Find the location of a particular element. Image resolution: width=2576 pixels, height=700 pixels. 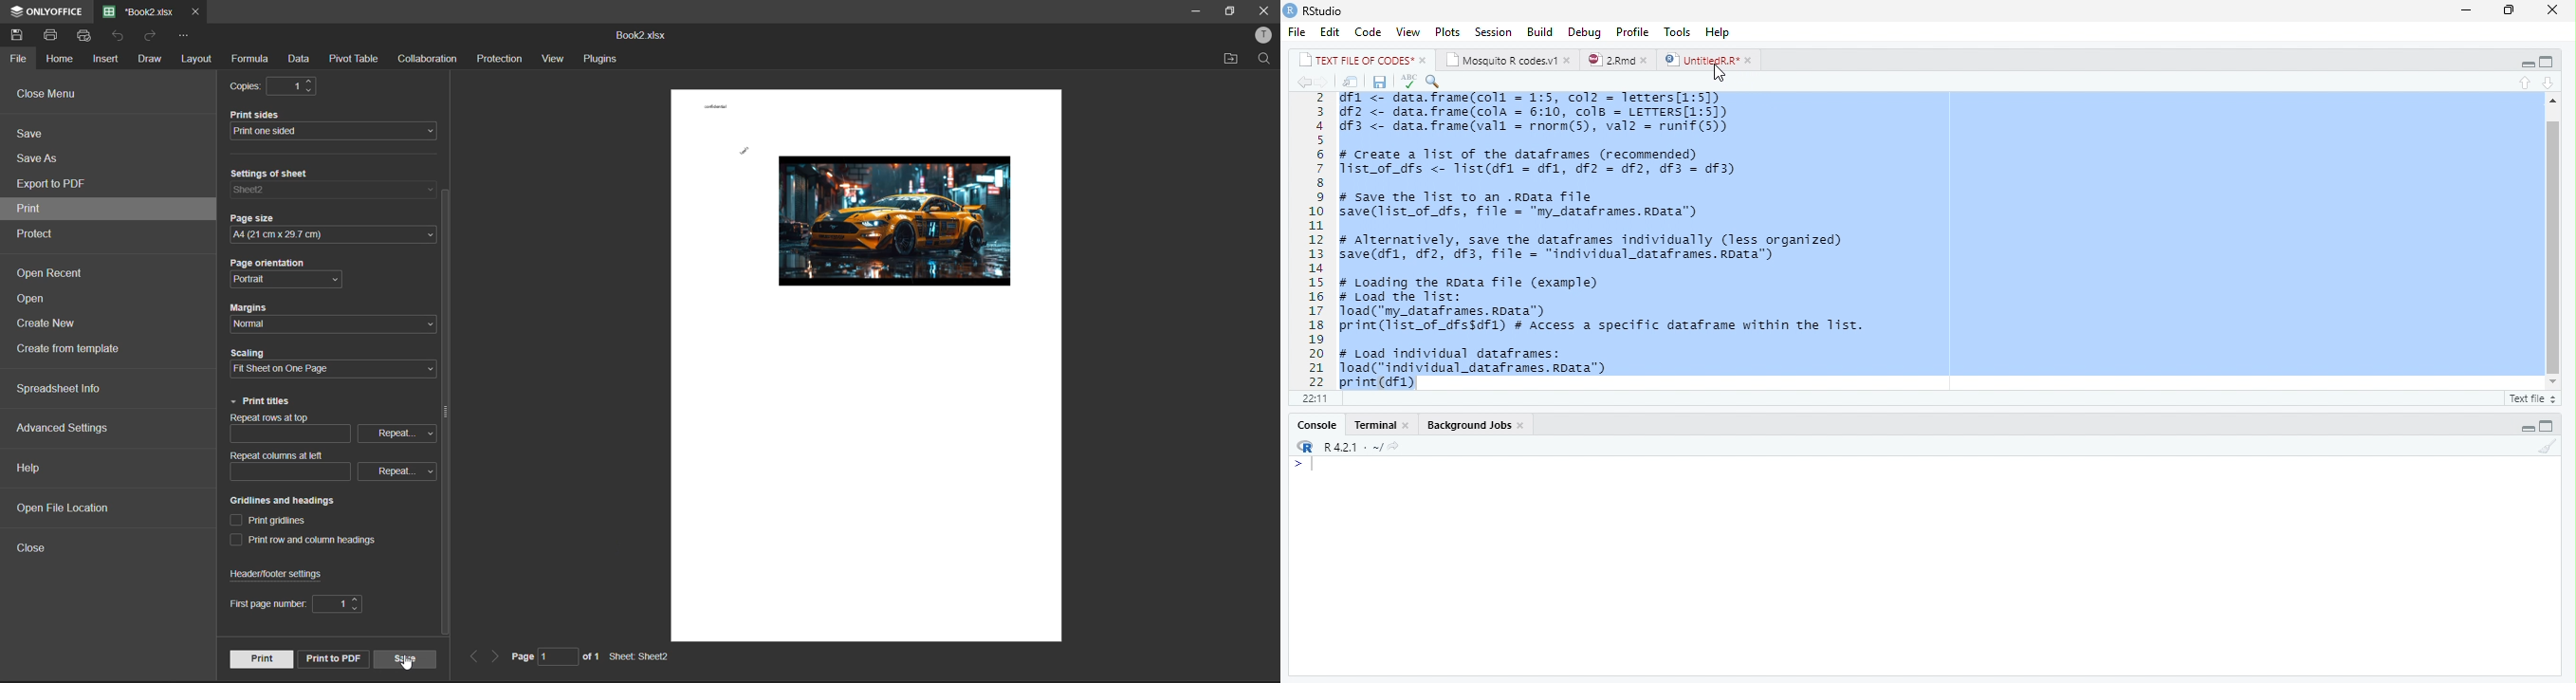

print titles is located at coordinates (261, 402).